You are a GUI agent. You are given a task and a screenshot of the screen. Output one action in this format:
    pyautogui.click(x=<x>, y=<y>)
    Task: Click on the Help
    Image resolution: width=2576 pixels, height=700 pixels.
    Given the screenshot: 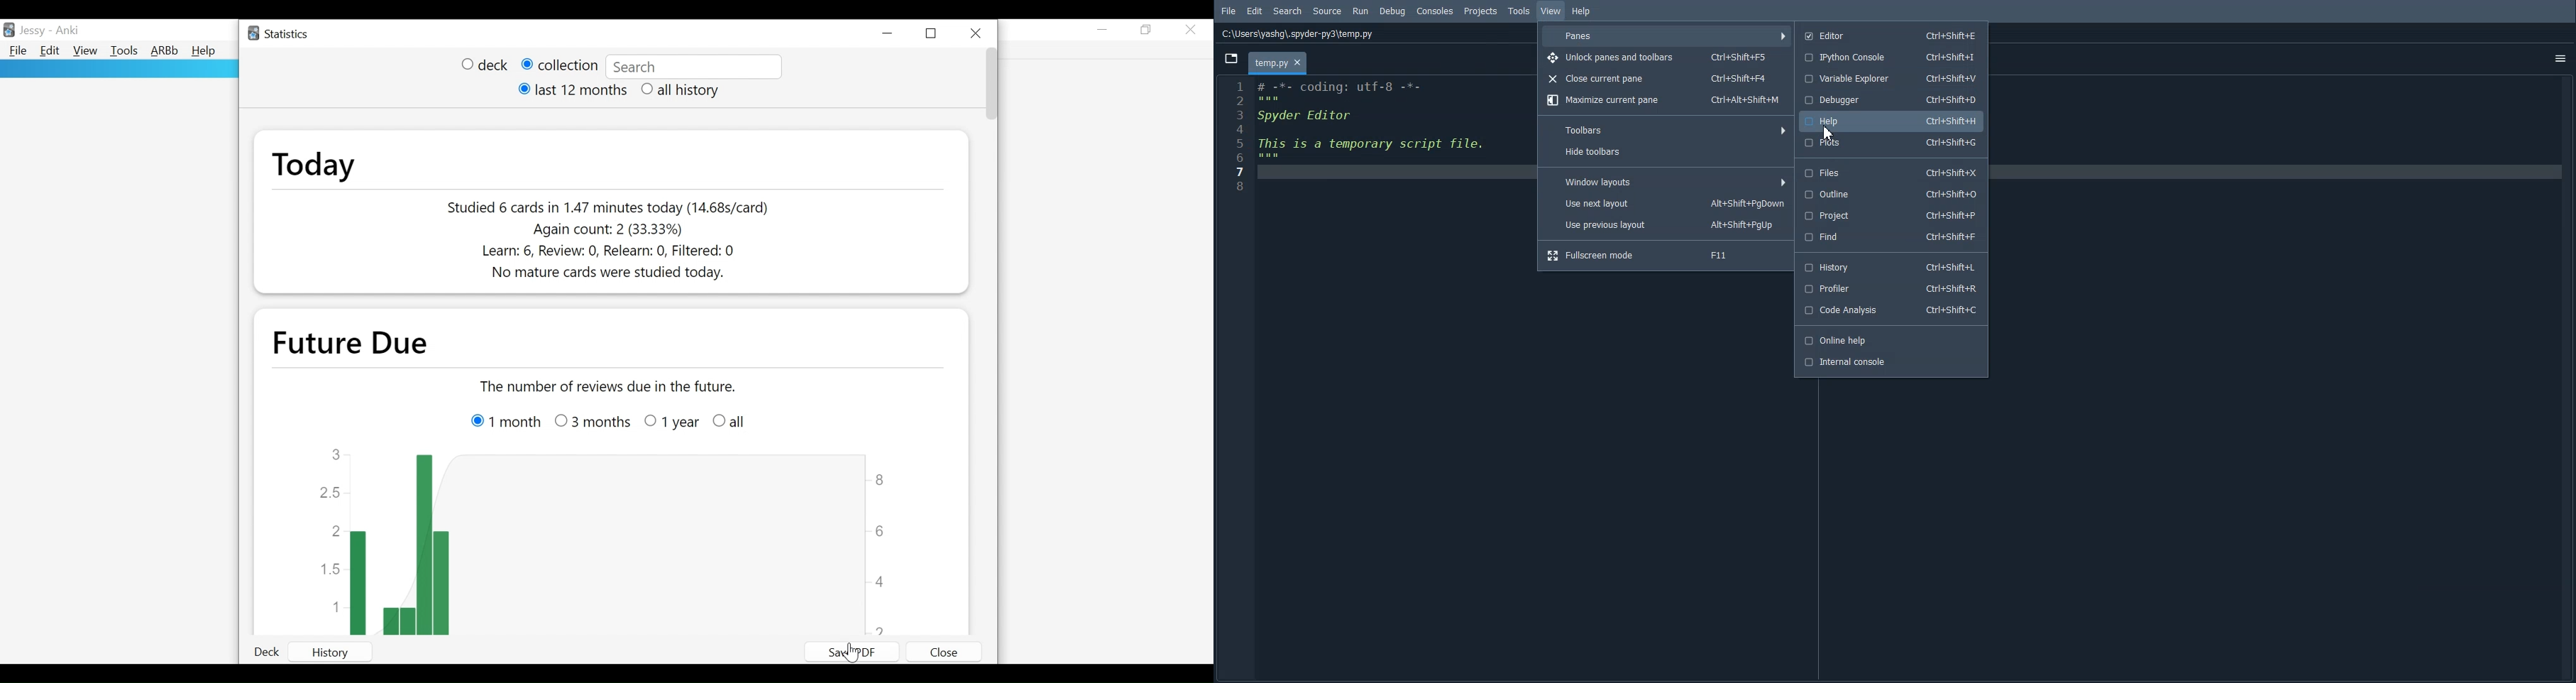 What is the action you would take?
    pyautogui.click(x=206, y=51)
    